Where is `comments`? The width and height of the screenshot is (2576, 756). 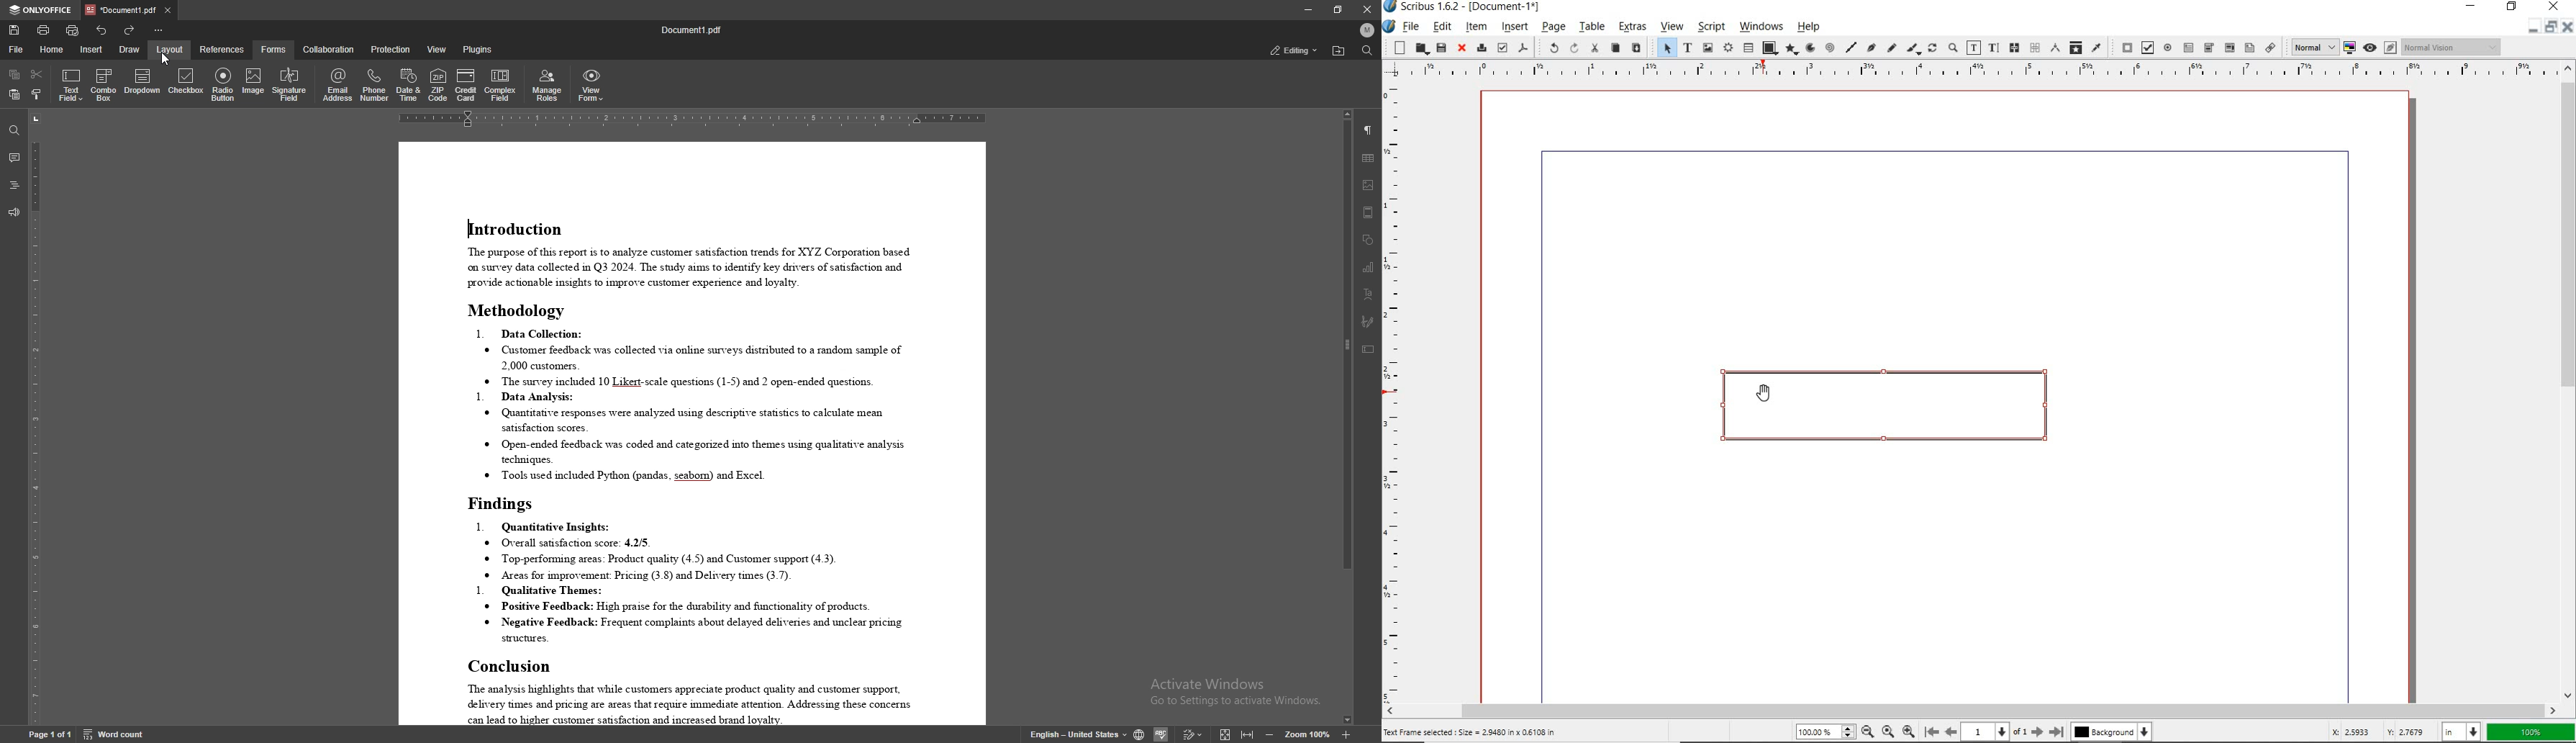 comments is located at coordinates (14, 157).